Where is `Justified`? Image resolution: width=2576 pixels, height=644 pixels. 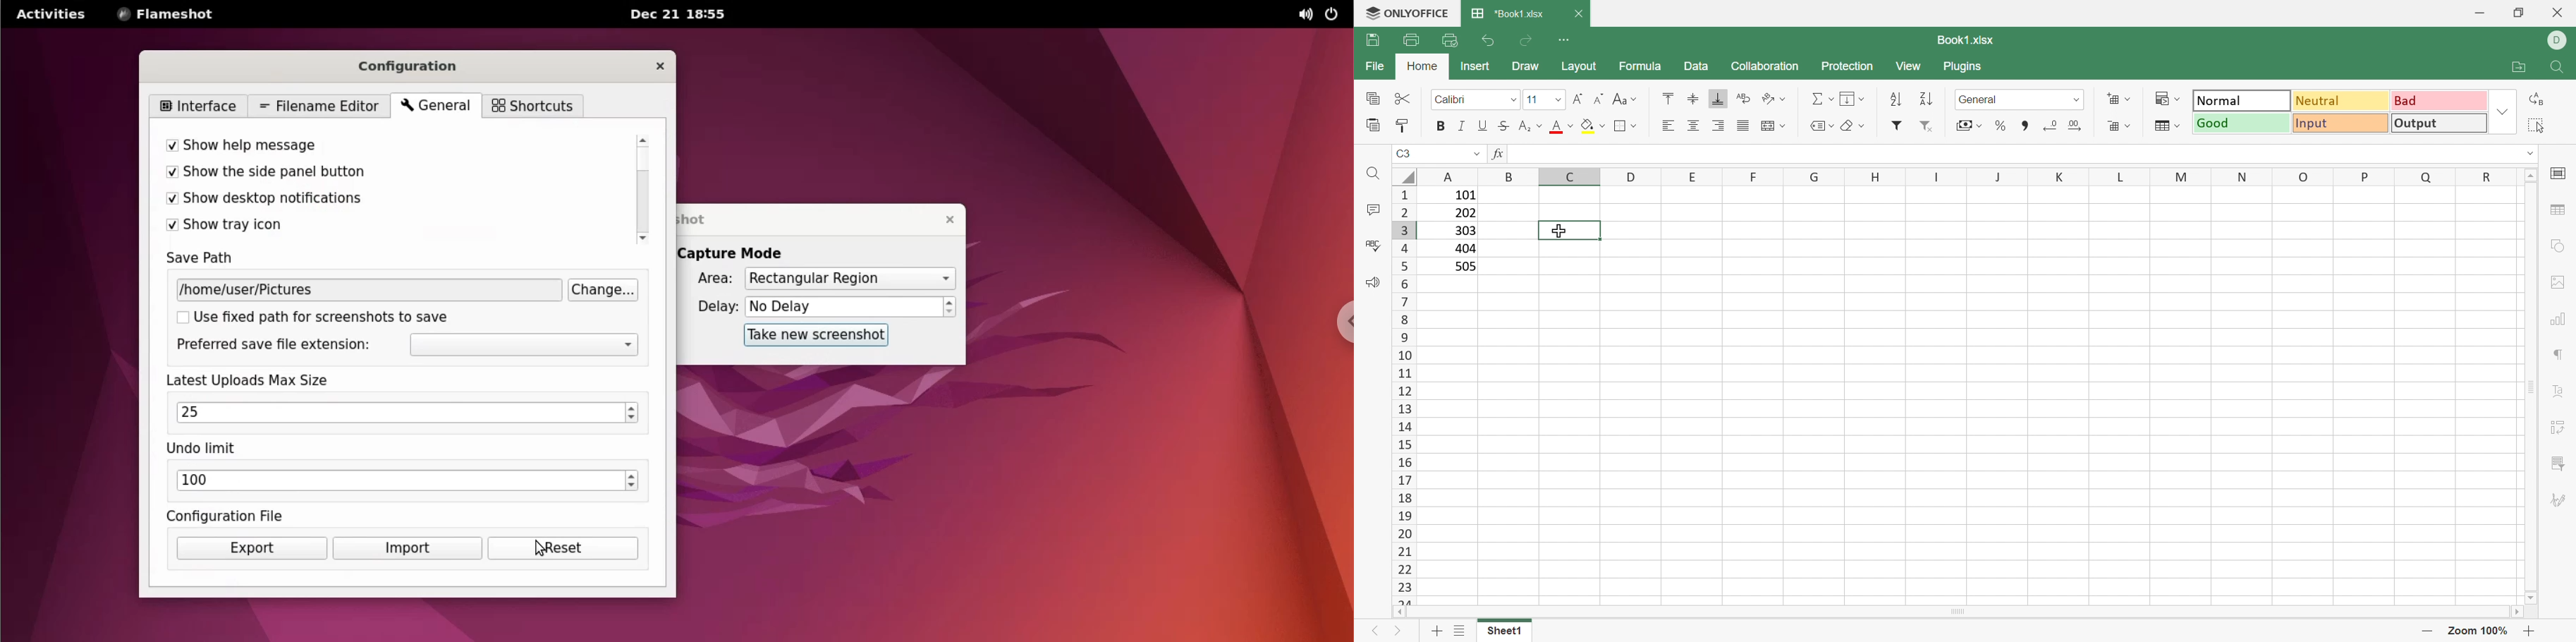 Justified is located at coordinates (1745, 125).